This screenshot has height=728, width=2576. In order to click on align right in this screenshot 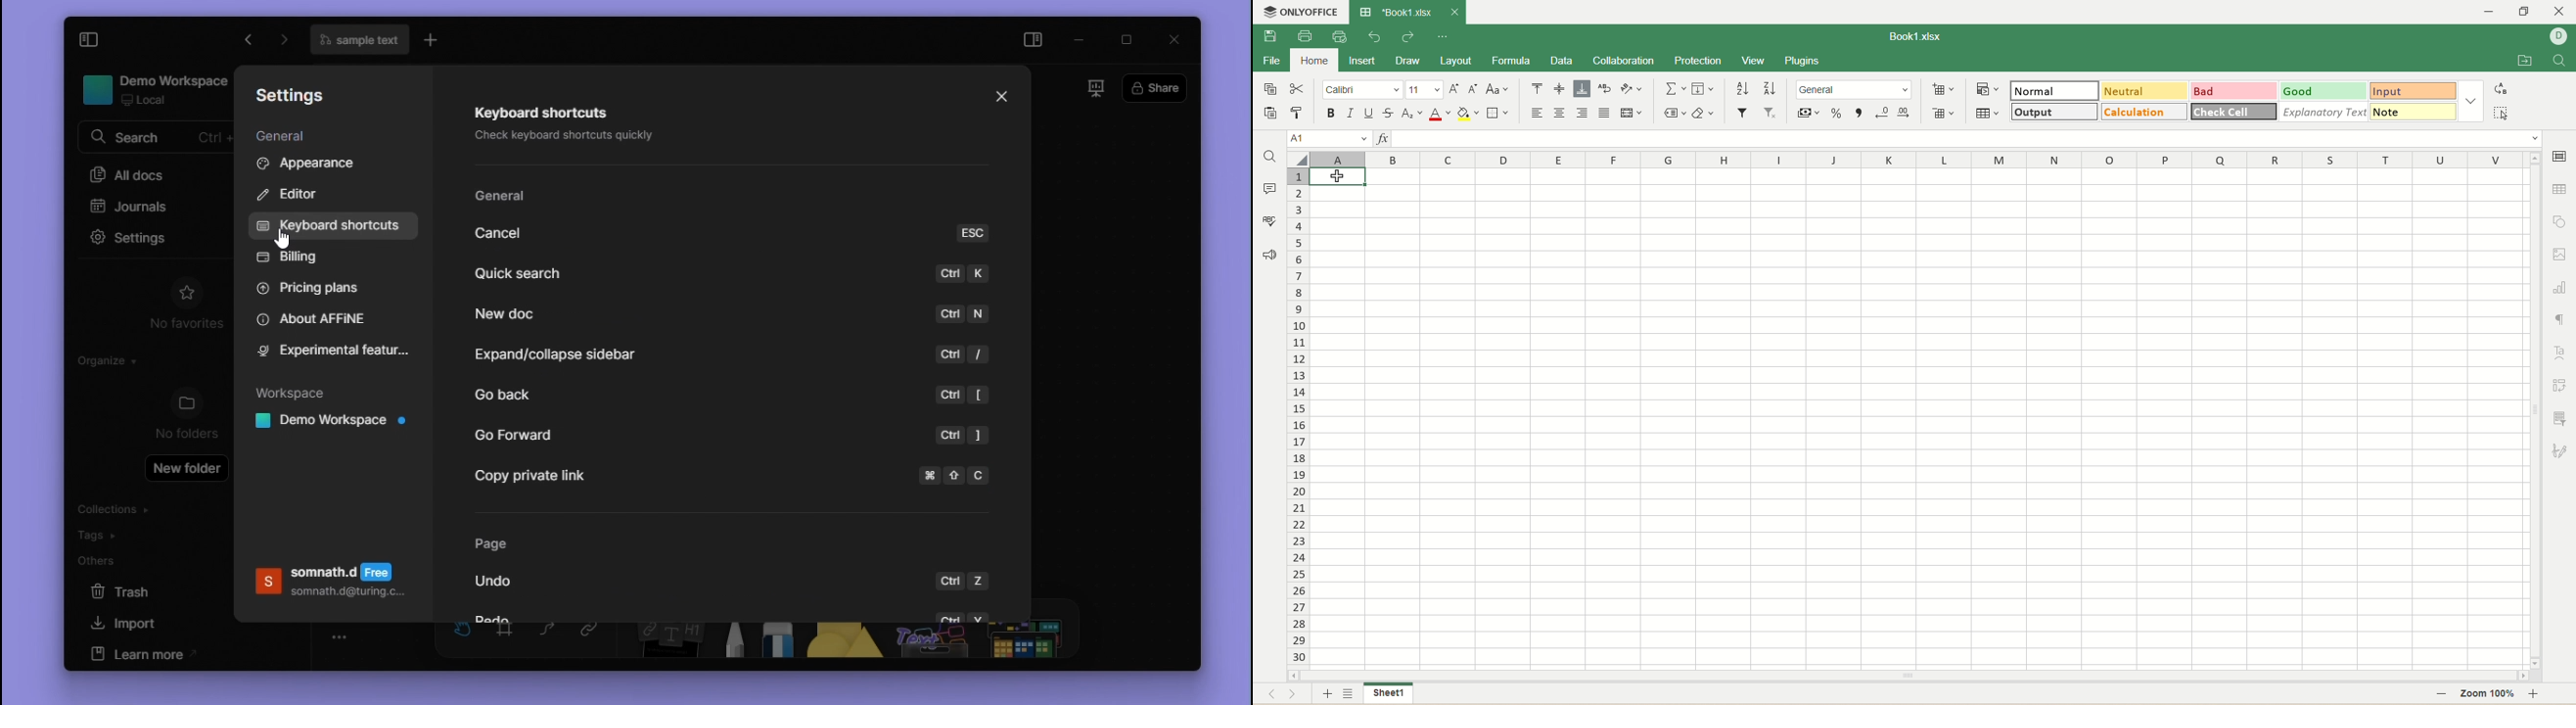, I will do `click(1582, 113)`.